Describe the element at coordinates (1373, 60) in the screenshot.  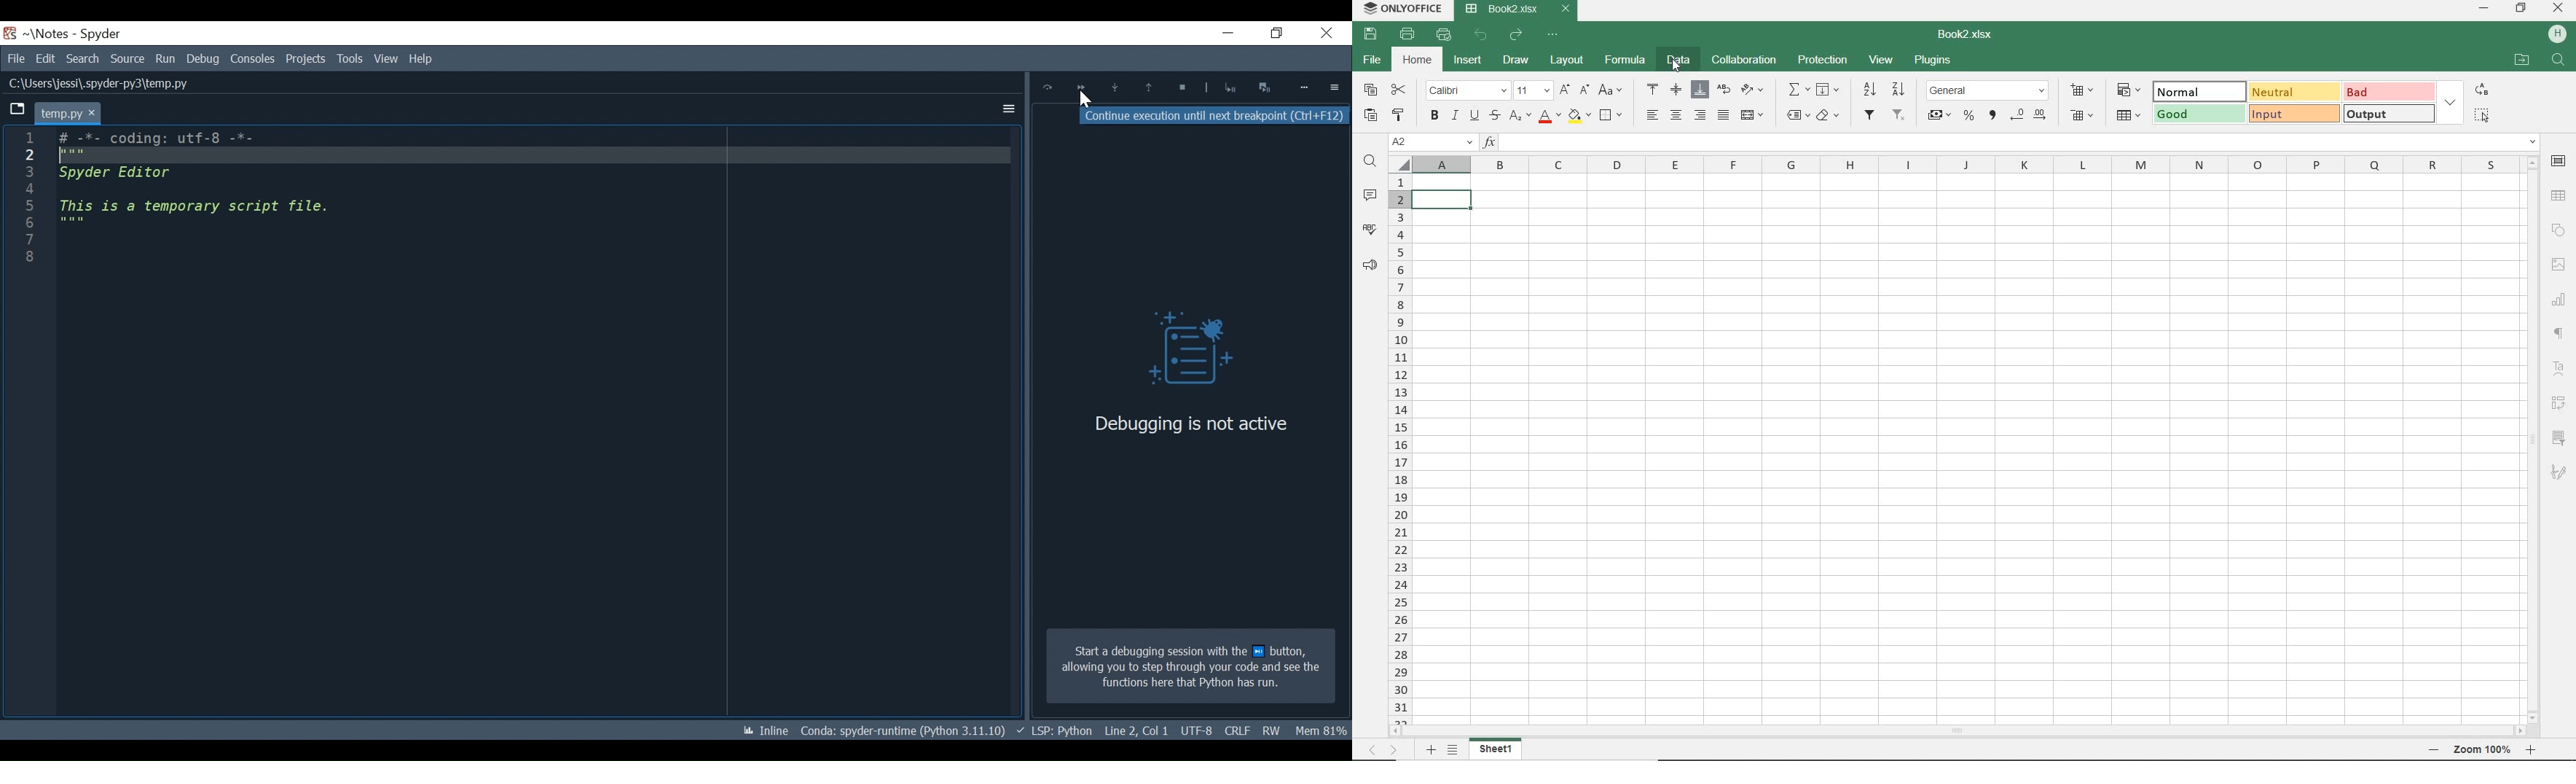
I see `FILE` at that location.